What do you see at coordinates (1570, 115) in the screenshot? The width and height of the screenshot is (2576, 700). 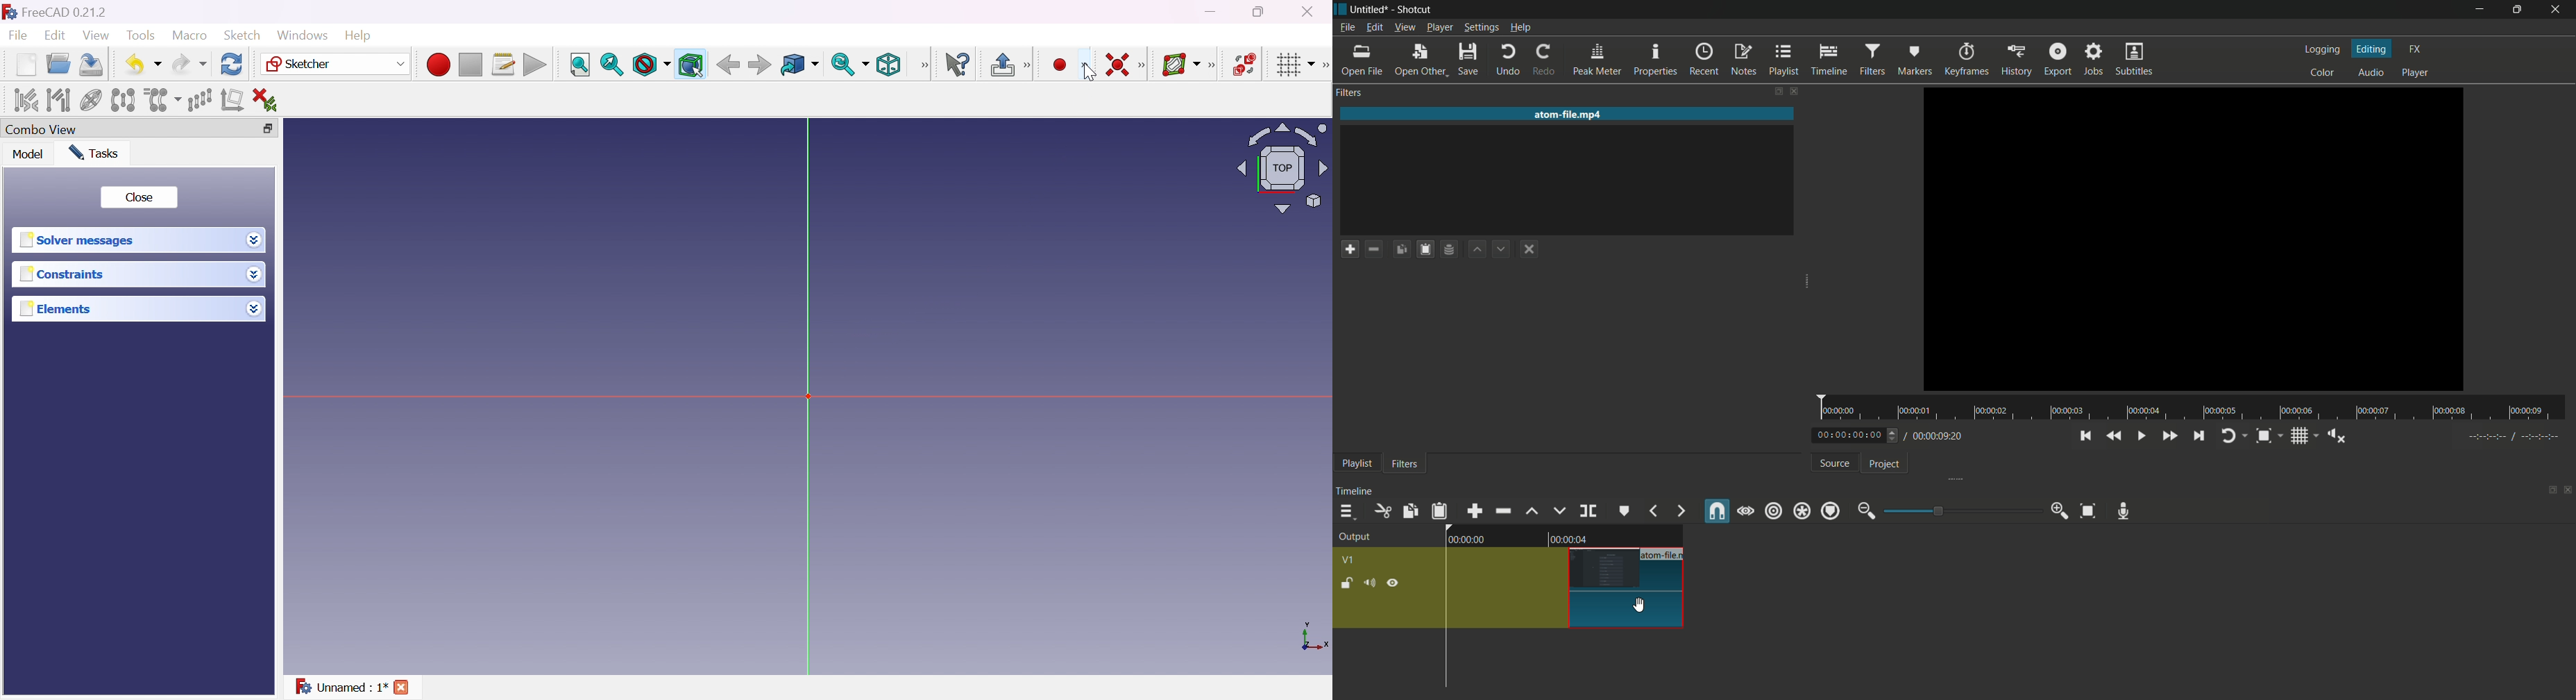 I see `file name` at bounding box center [1570, 115].